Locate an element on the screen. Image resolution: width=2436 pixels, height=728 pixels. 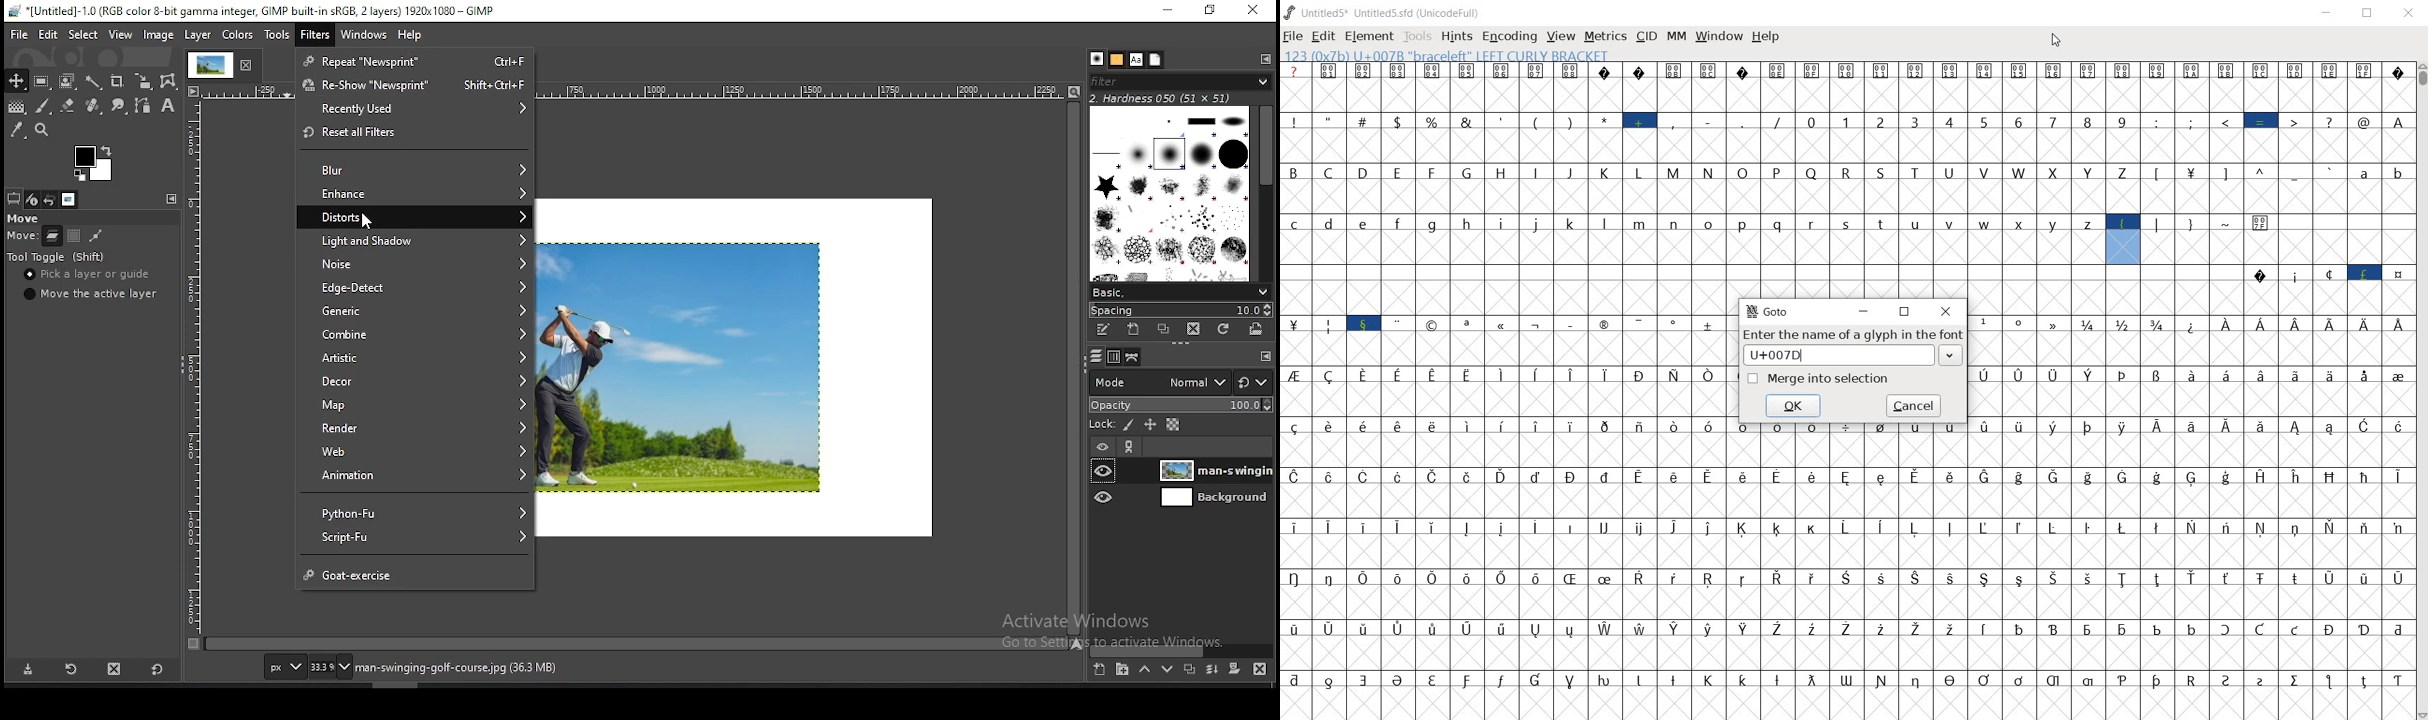
MM is located at coordinates (1677, 37).